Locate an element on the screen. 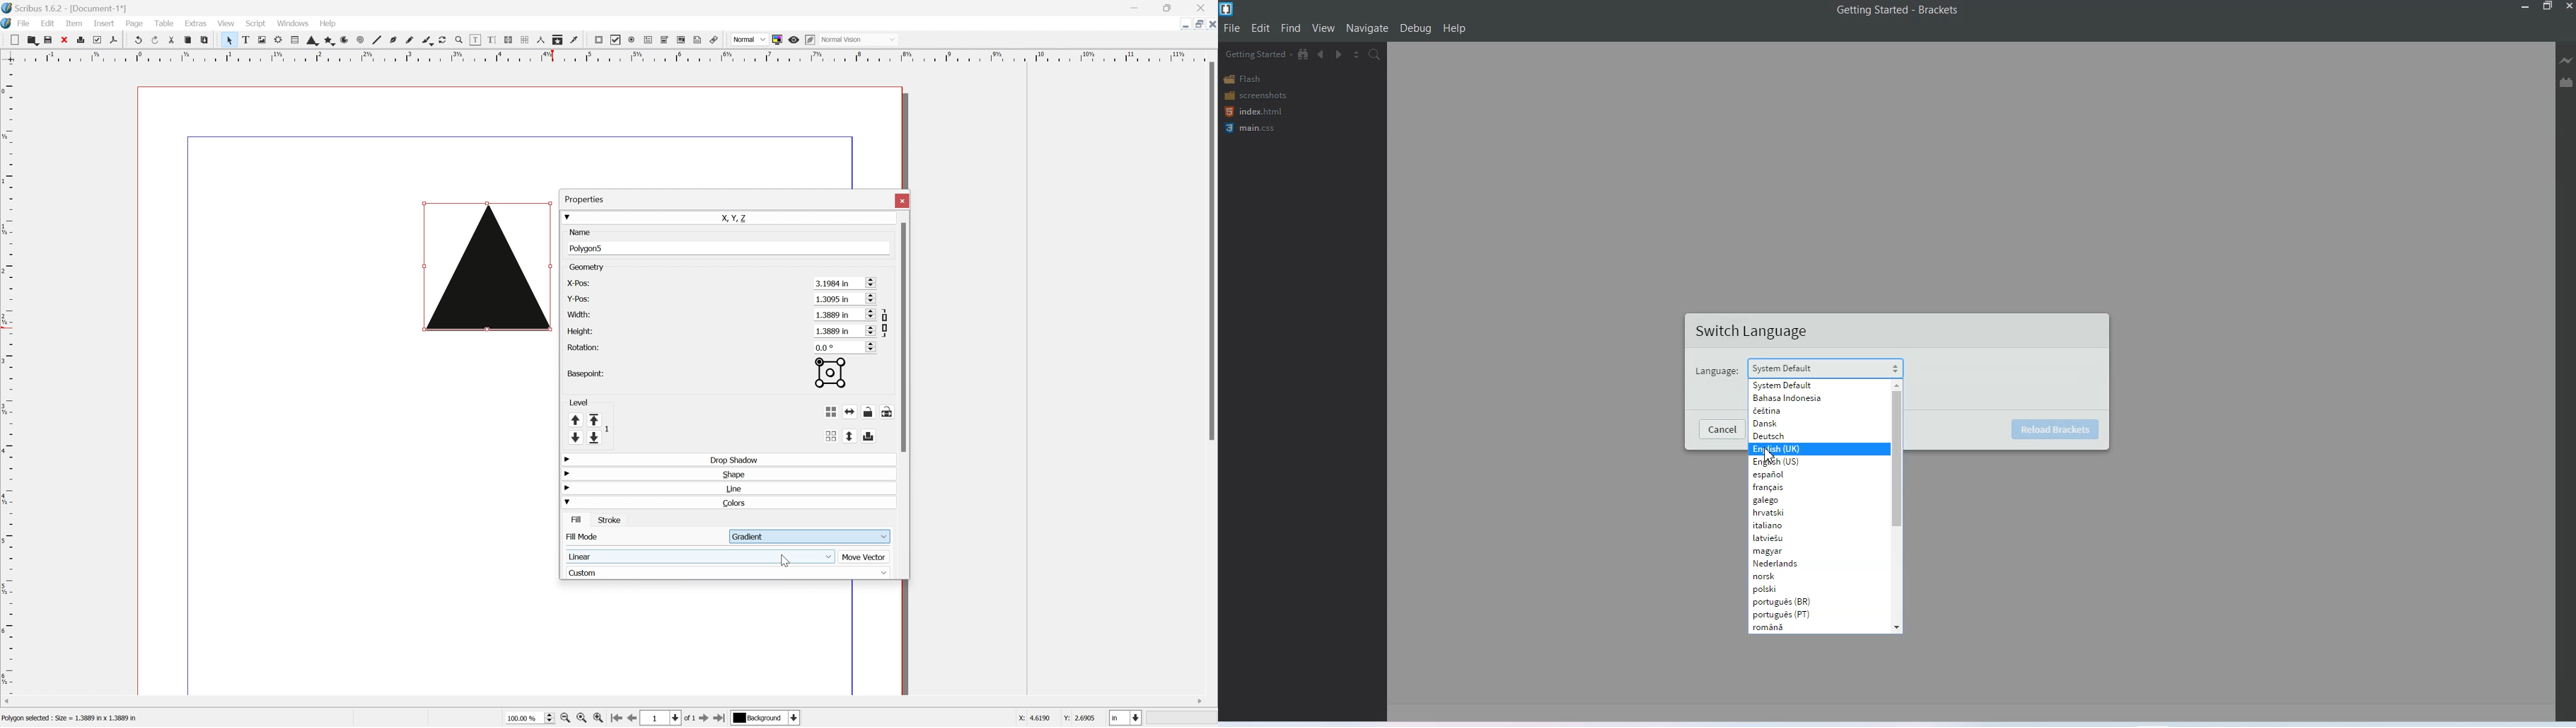 The image size is (2576, 728). Scale is located at coordinates (608, 55).